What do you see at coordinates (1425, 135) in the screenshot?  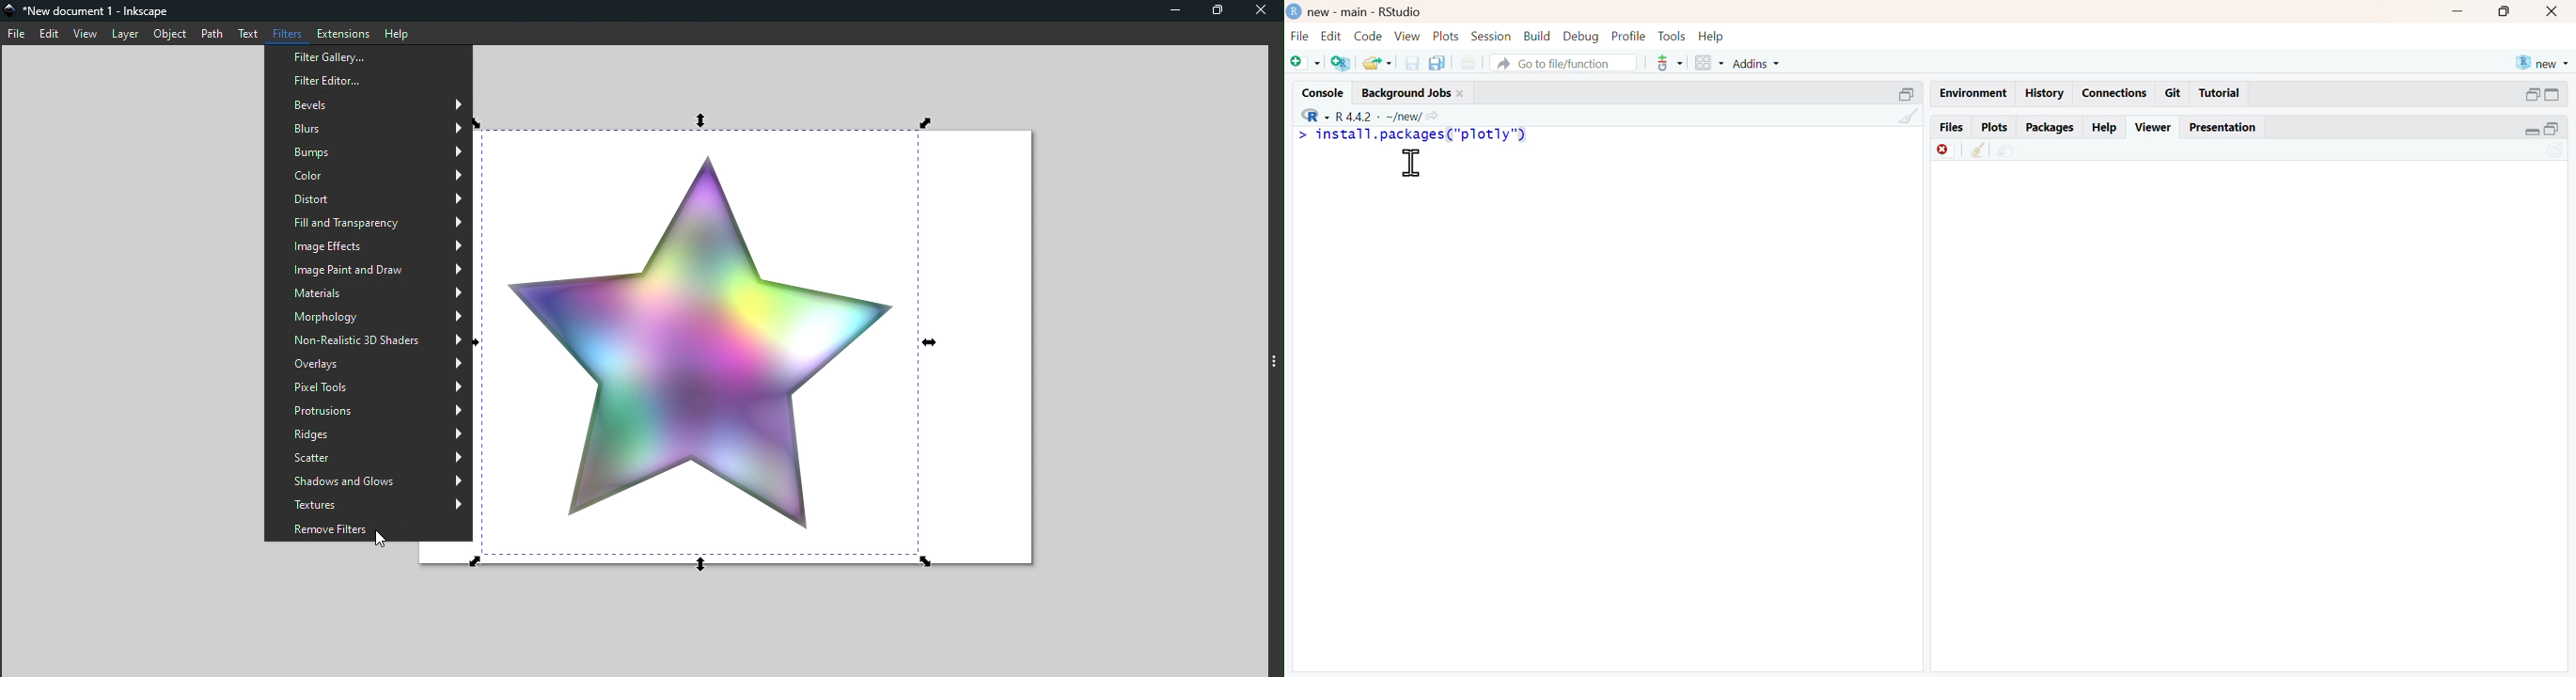 I see `install.packages("plotly")` at bounding box center [1425, 135].